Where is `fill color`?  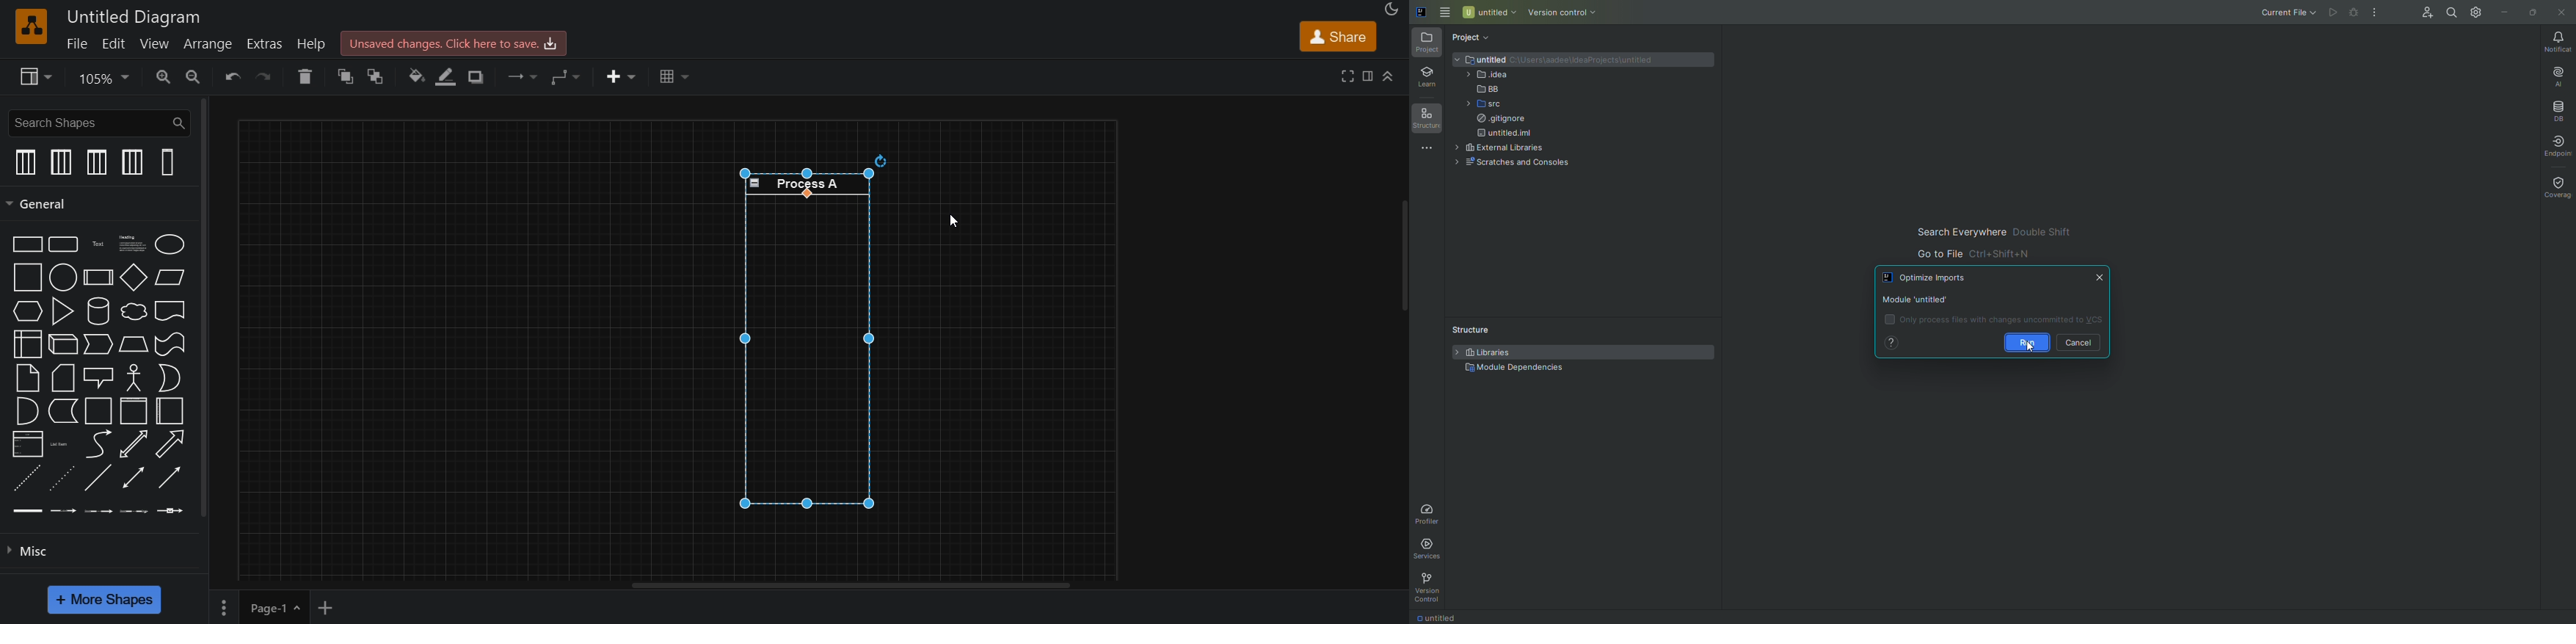 fill color is located at coordinates (415, 76).